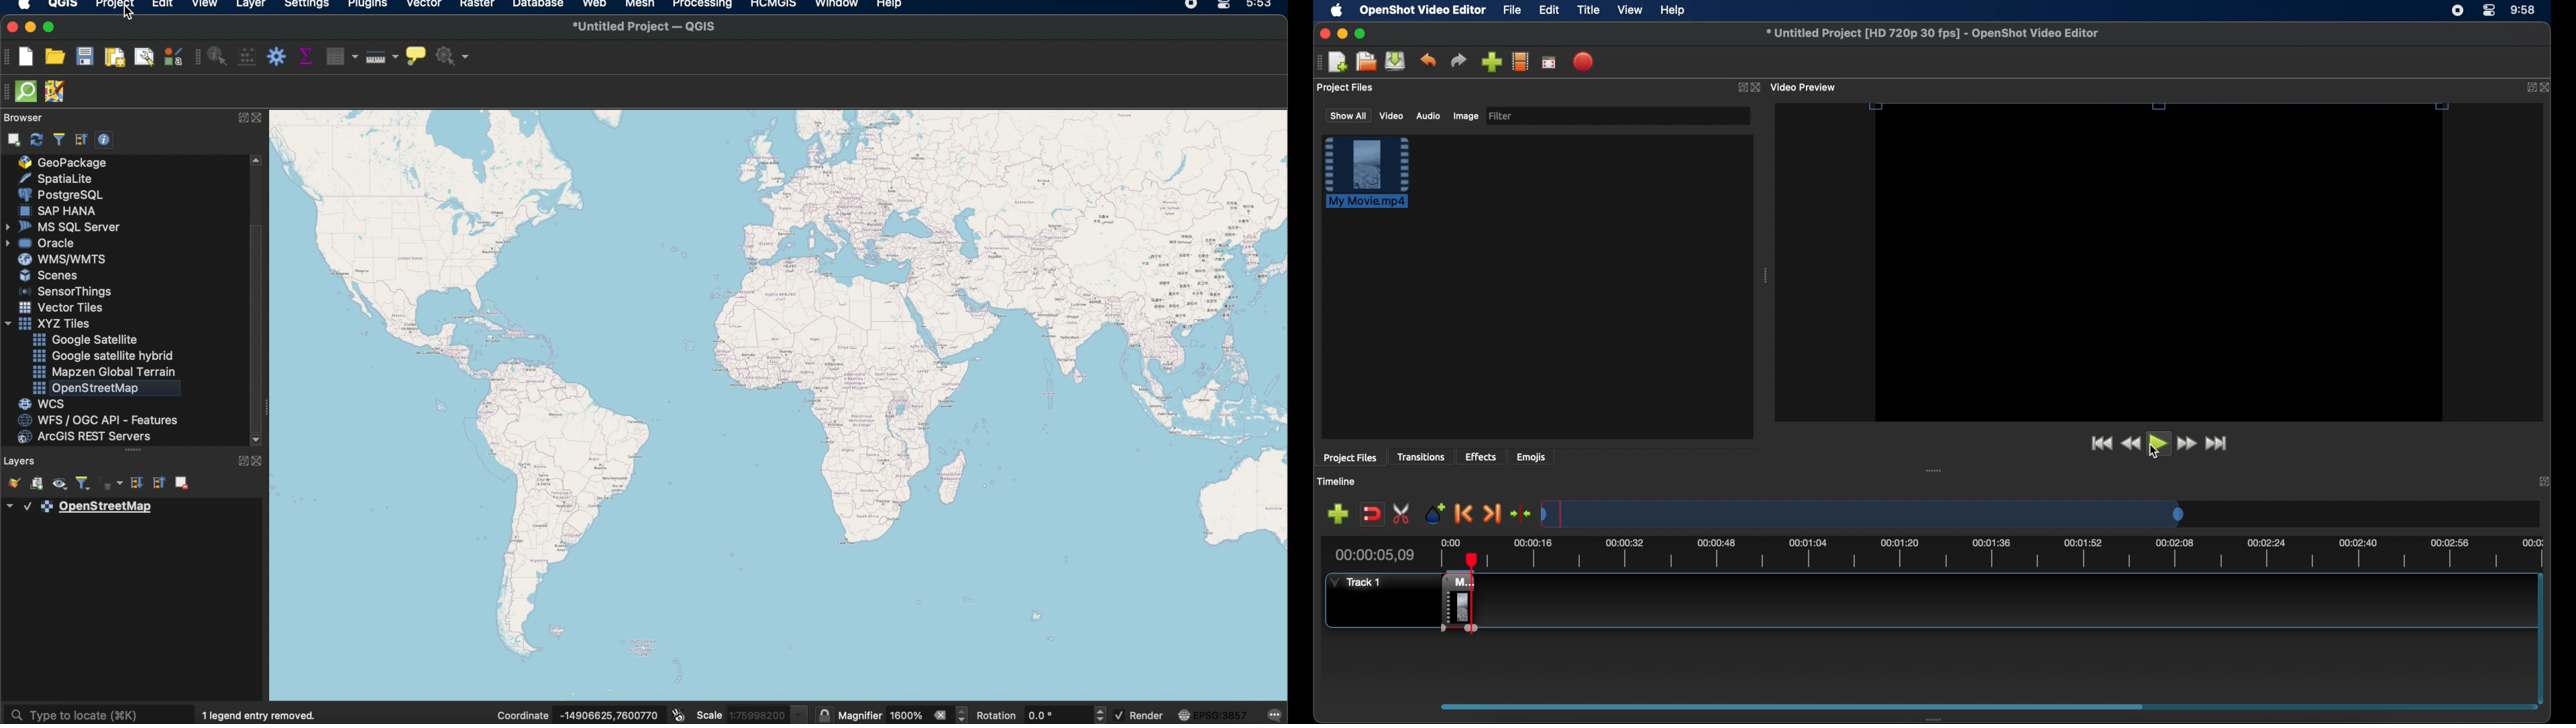 The width and height of the screenshot is (2576, 728). I want to click on layer, so click(79, 509).